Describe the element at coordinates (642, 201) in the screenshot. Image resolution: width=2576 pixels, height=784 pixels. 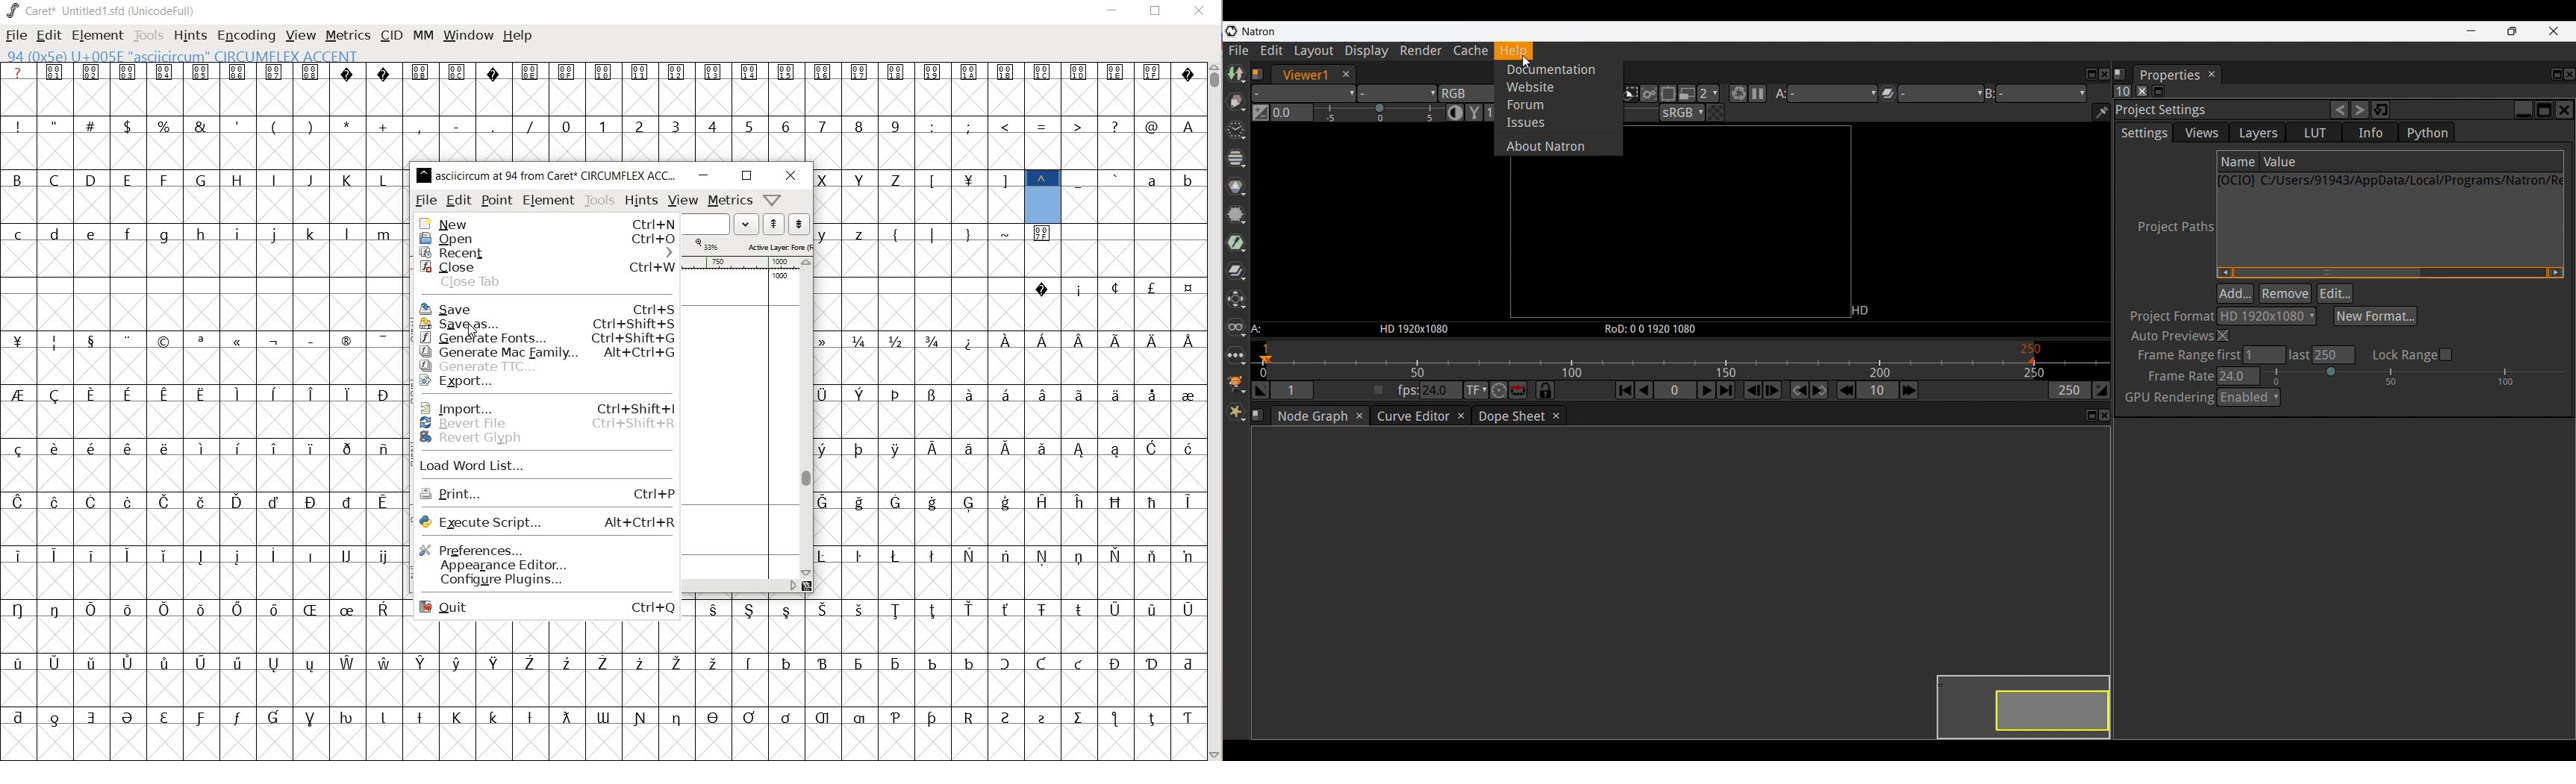
I see `hints` at that location.